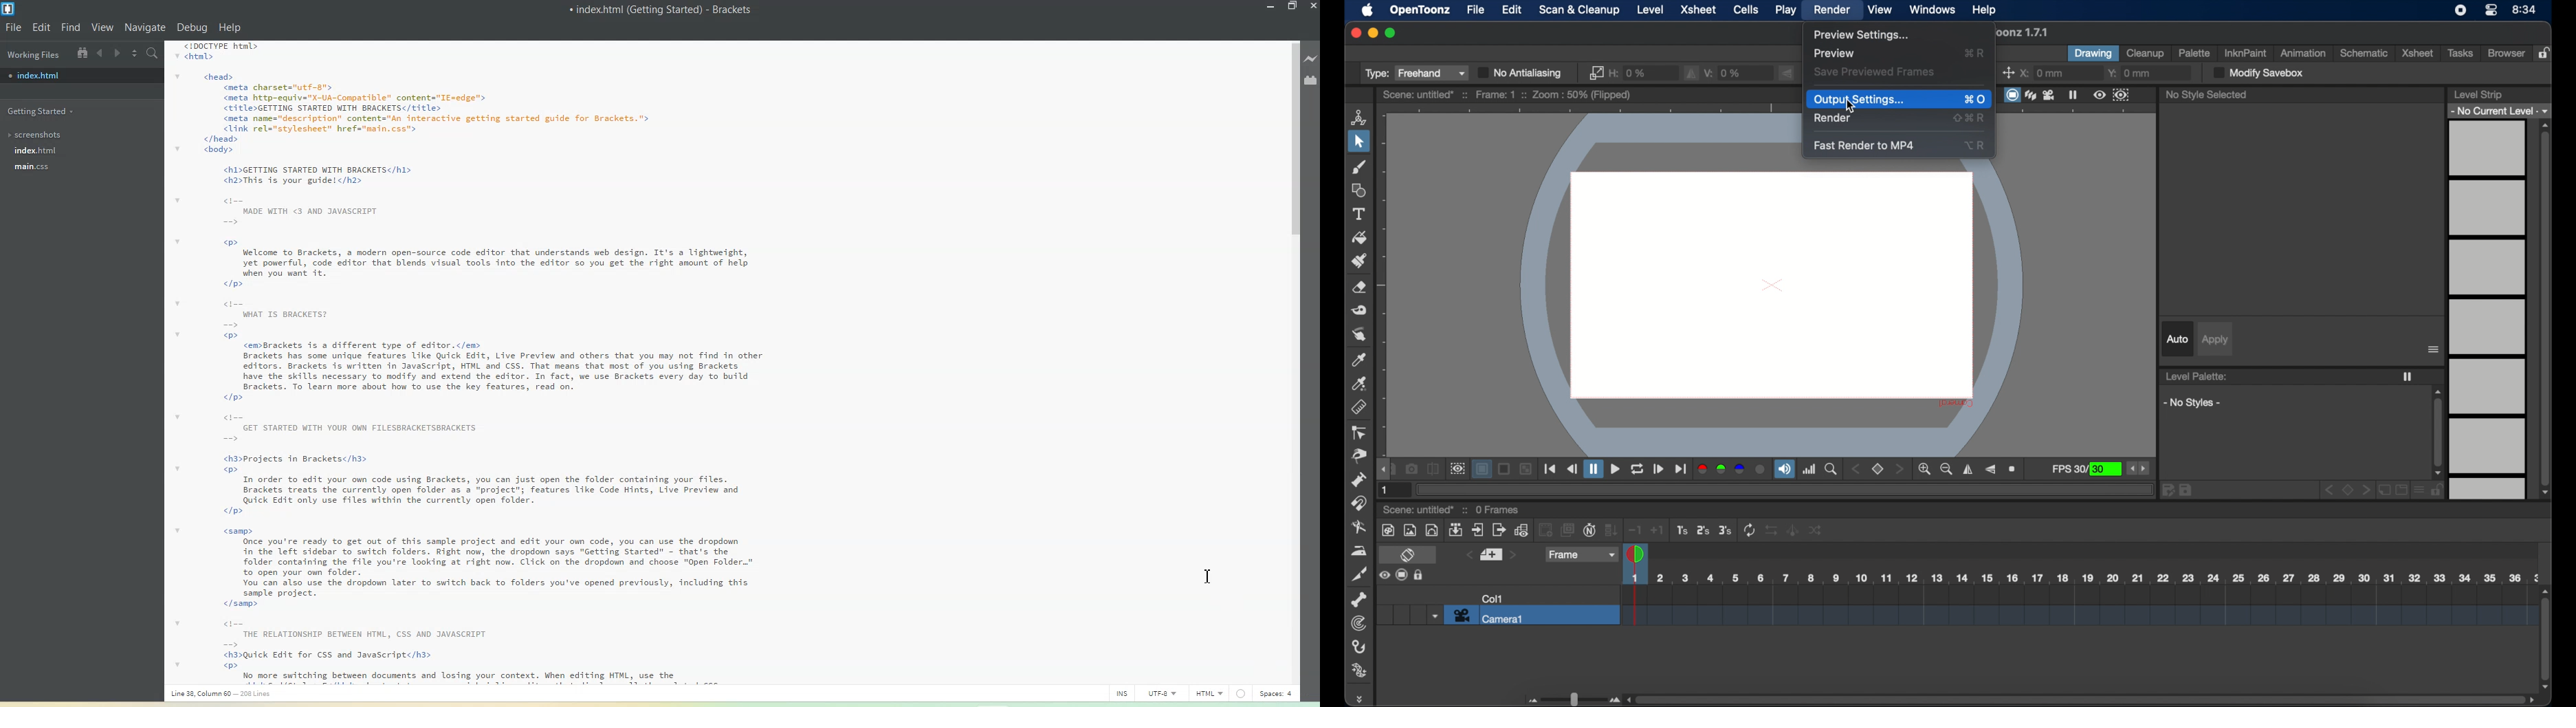 The width and height of the screenshot is (2576, 728). What do you see at coordinates (1388, 530) in the screenshot?
I see `` at bounding box center [1388, 530].